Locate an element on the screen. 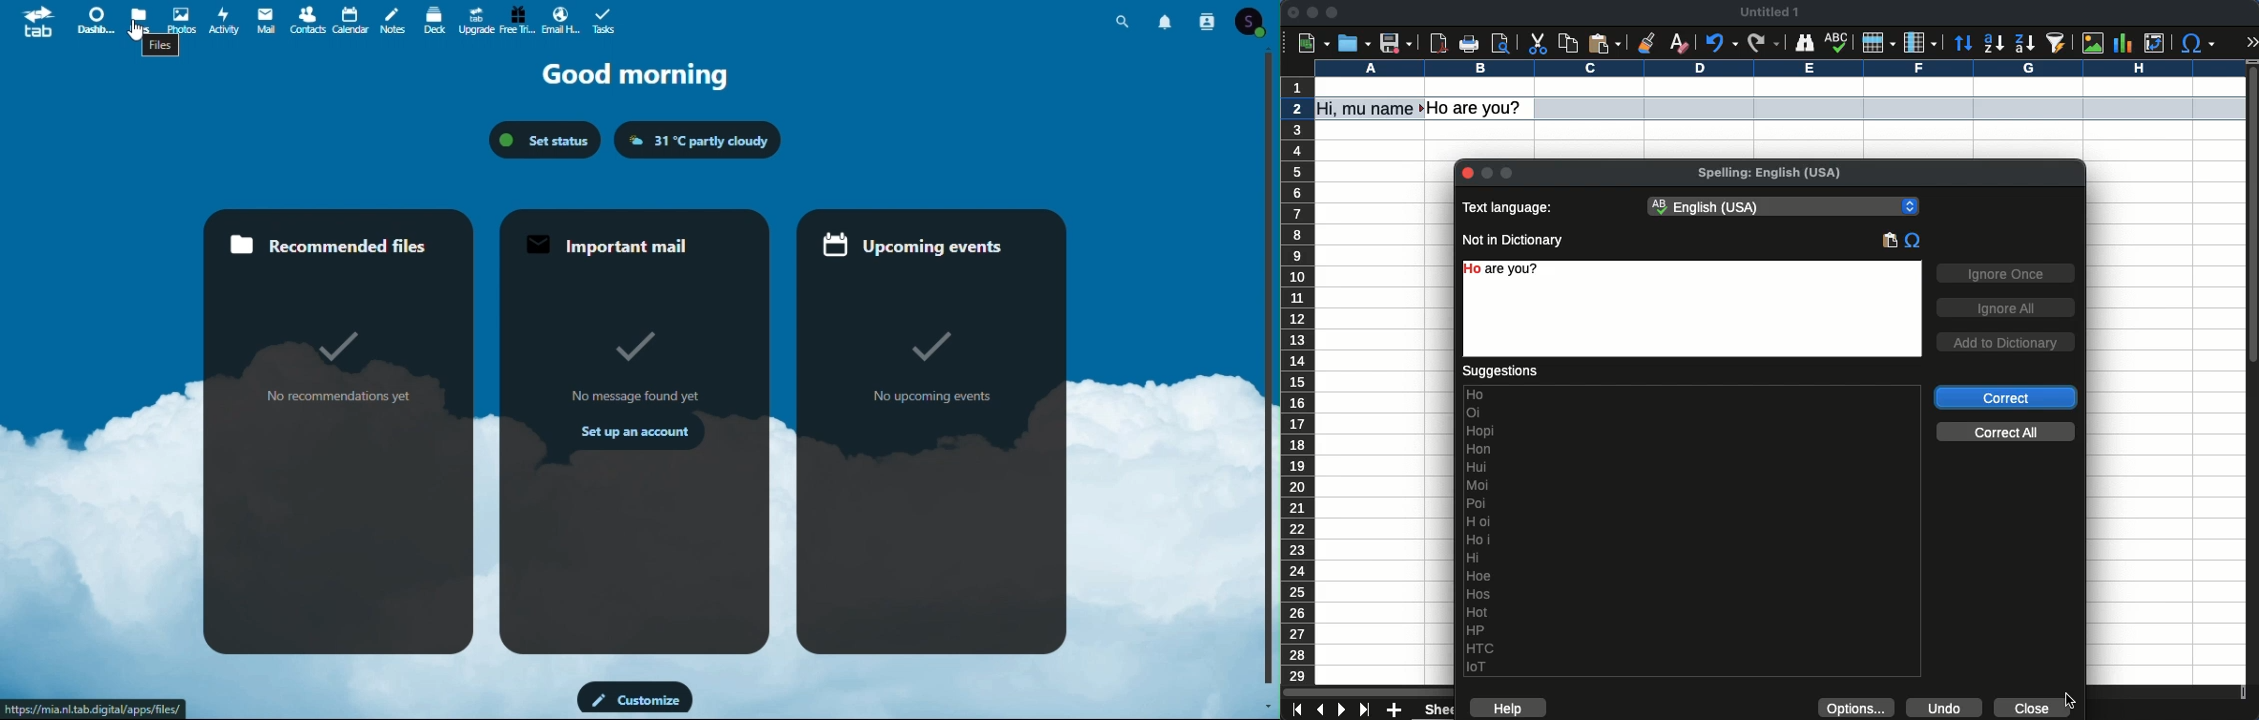 Image resolution: width=2268 pixels, height=728 pixels. tasks is located at coordinates (604, 19).